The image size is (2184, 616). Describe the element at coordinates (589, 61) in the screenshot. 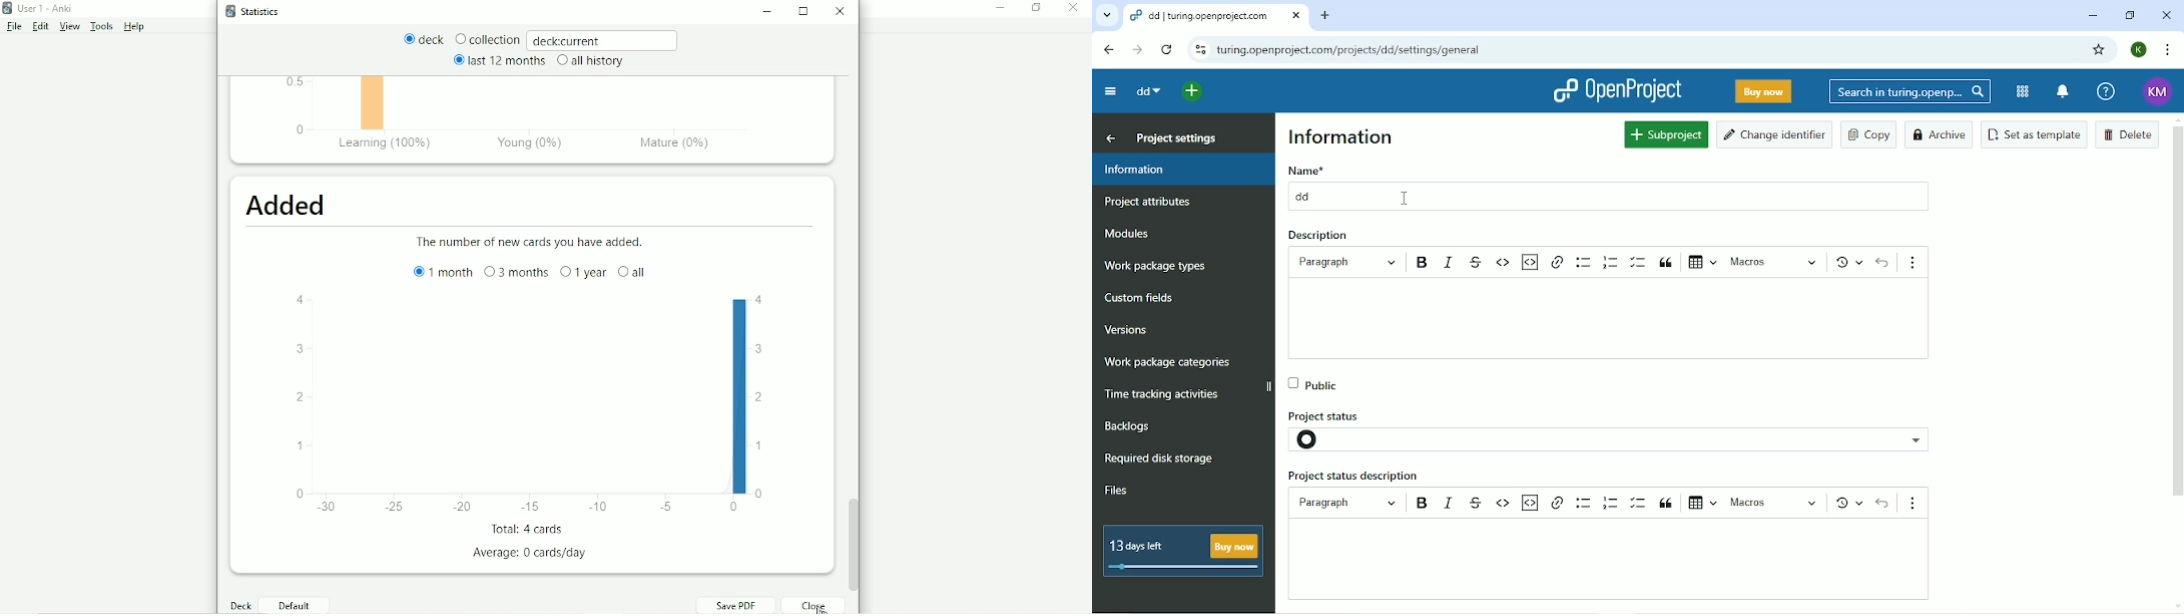

I see `all history` at that location.